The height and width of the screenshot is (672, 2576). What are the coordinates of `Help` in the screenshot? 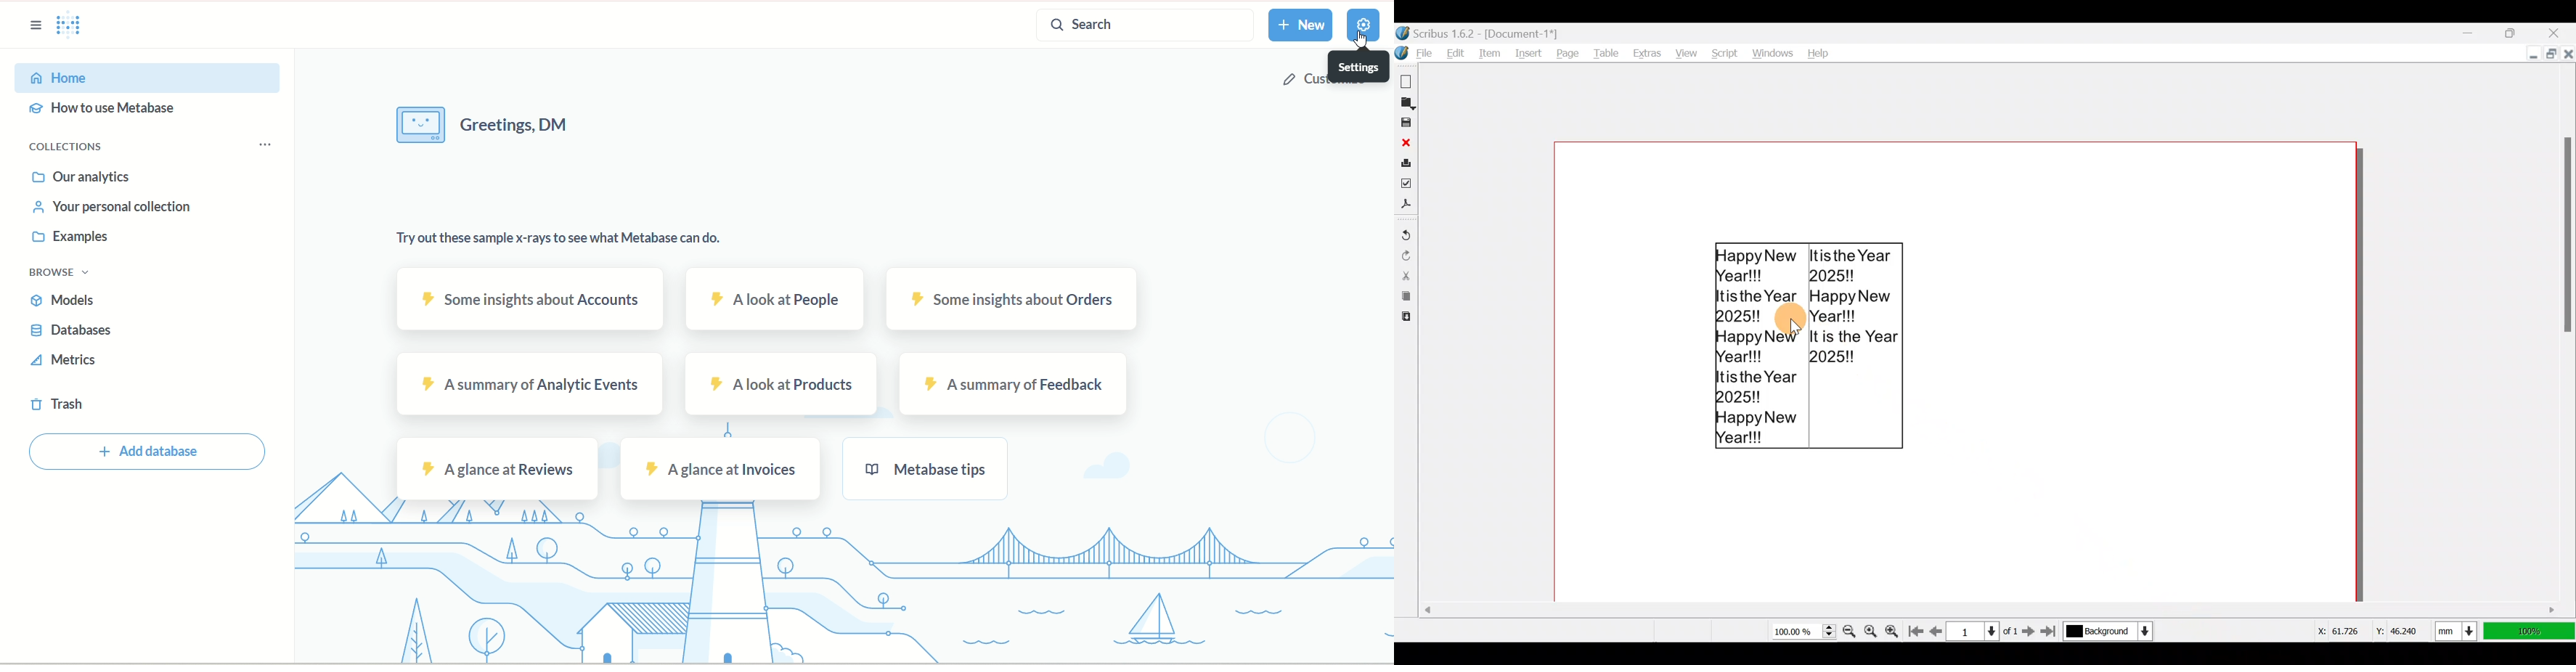 It's located at (1820, 50).